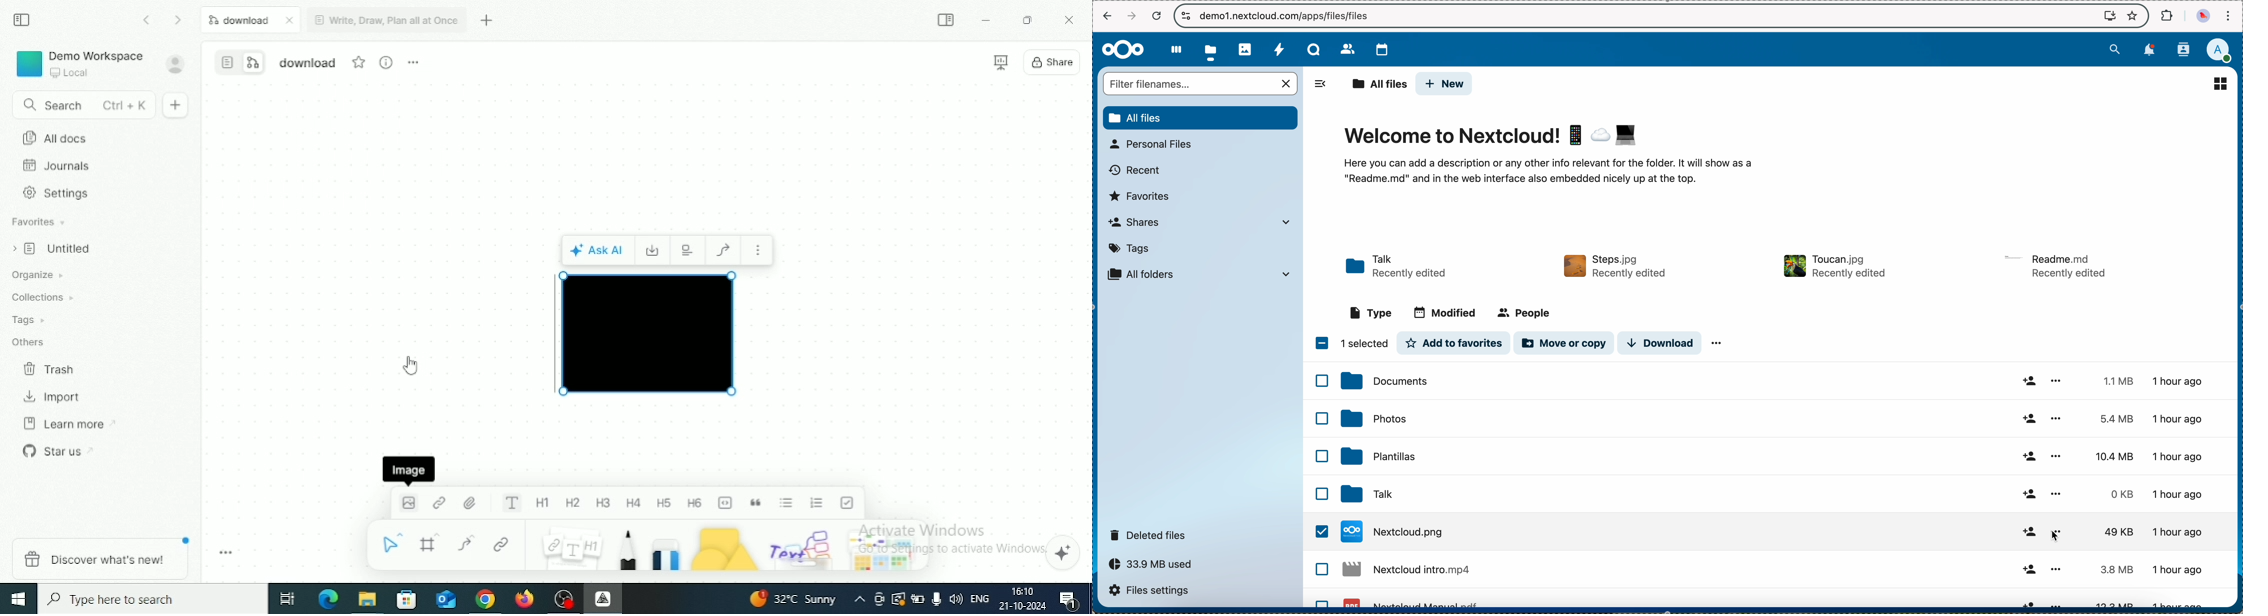  I want to click on File Explorer, so click(366, 600).